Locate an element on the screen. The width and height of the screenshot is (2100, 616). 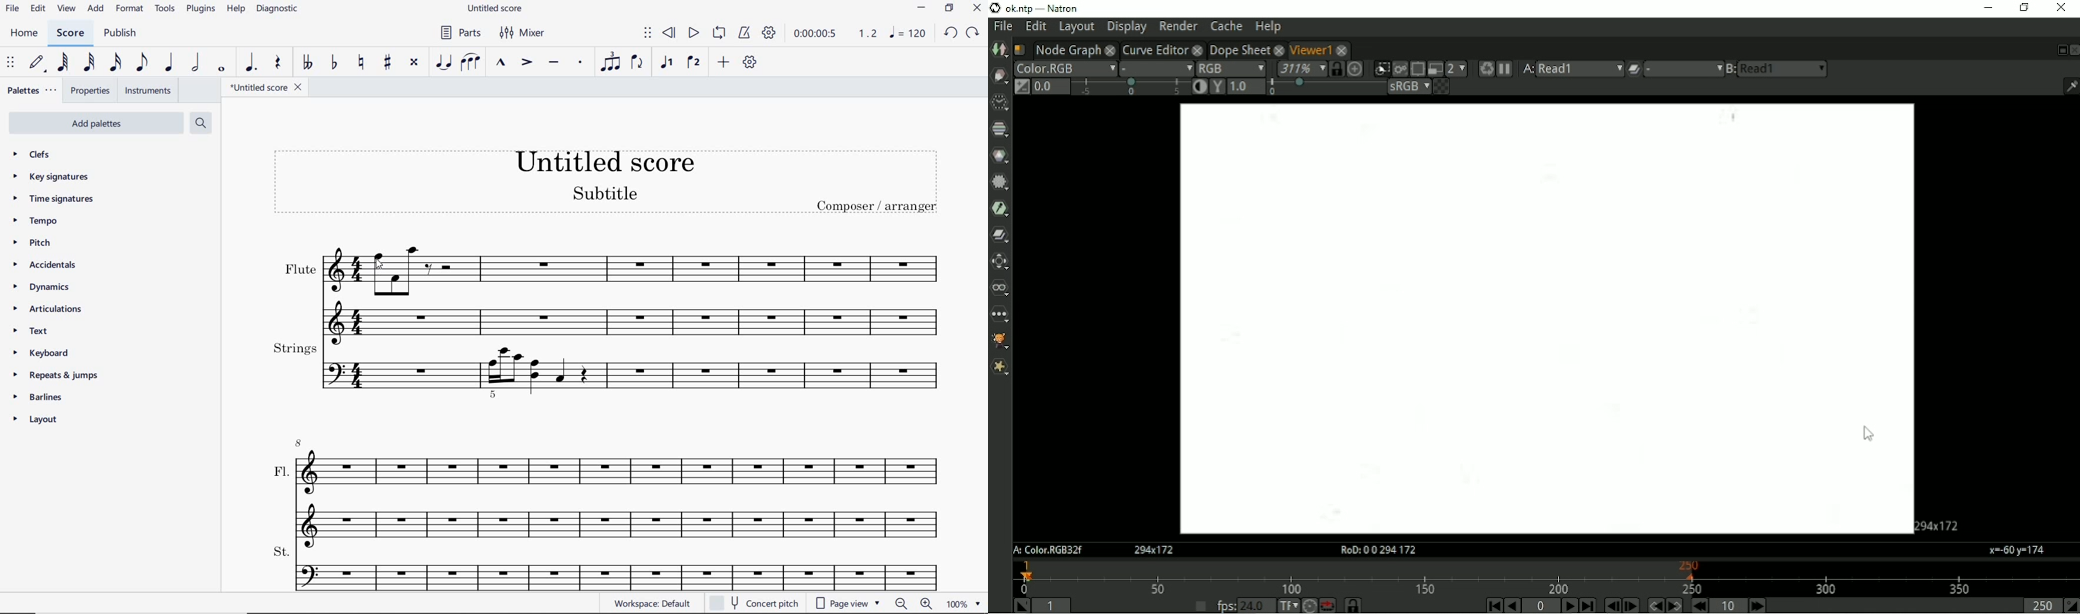
tempo is located at coordinates (36, 221).